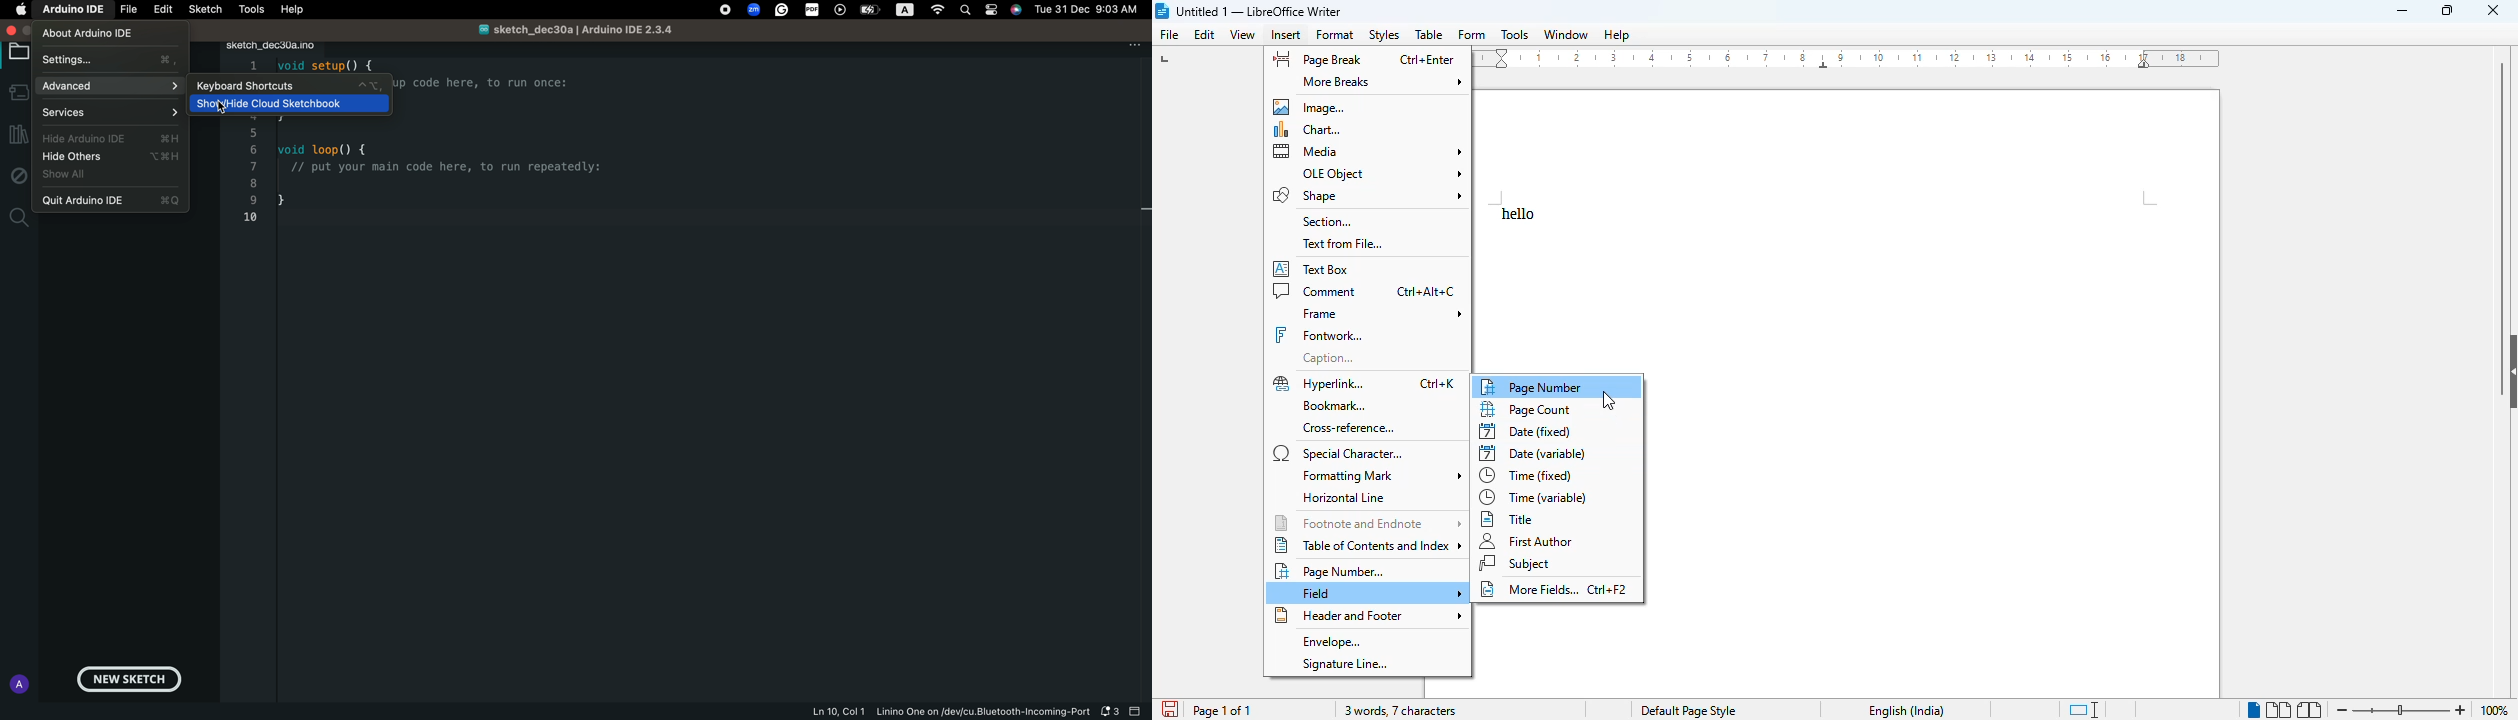 Image resolution: width=2520 pixels, height=728 pixels. What do you see at coordinates (1286, 35) in the screenshot?
I see `insert` at bounding box center [1286, 35].